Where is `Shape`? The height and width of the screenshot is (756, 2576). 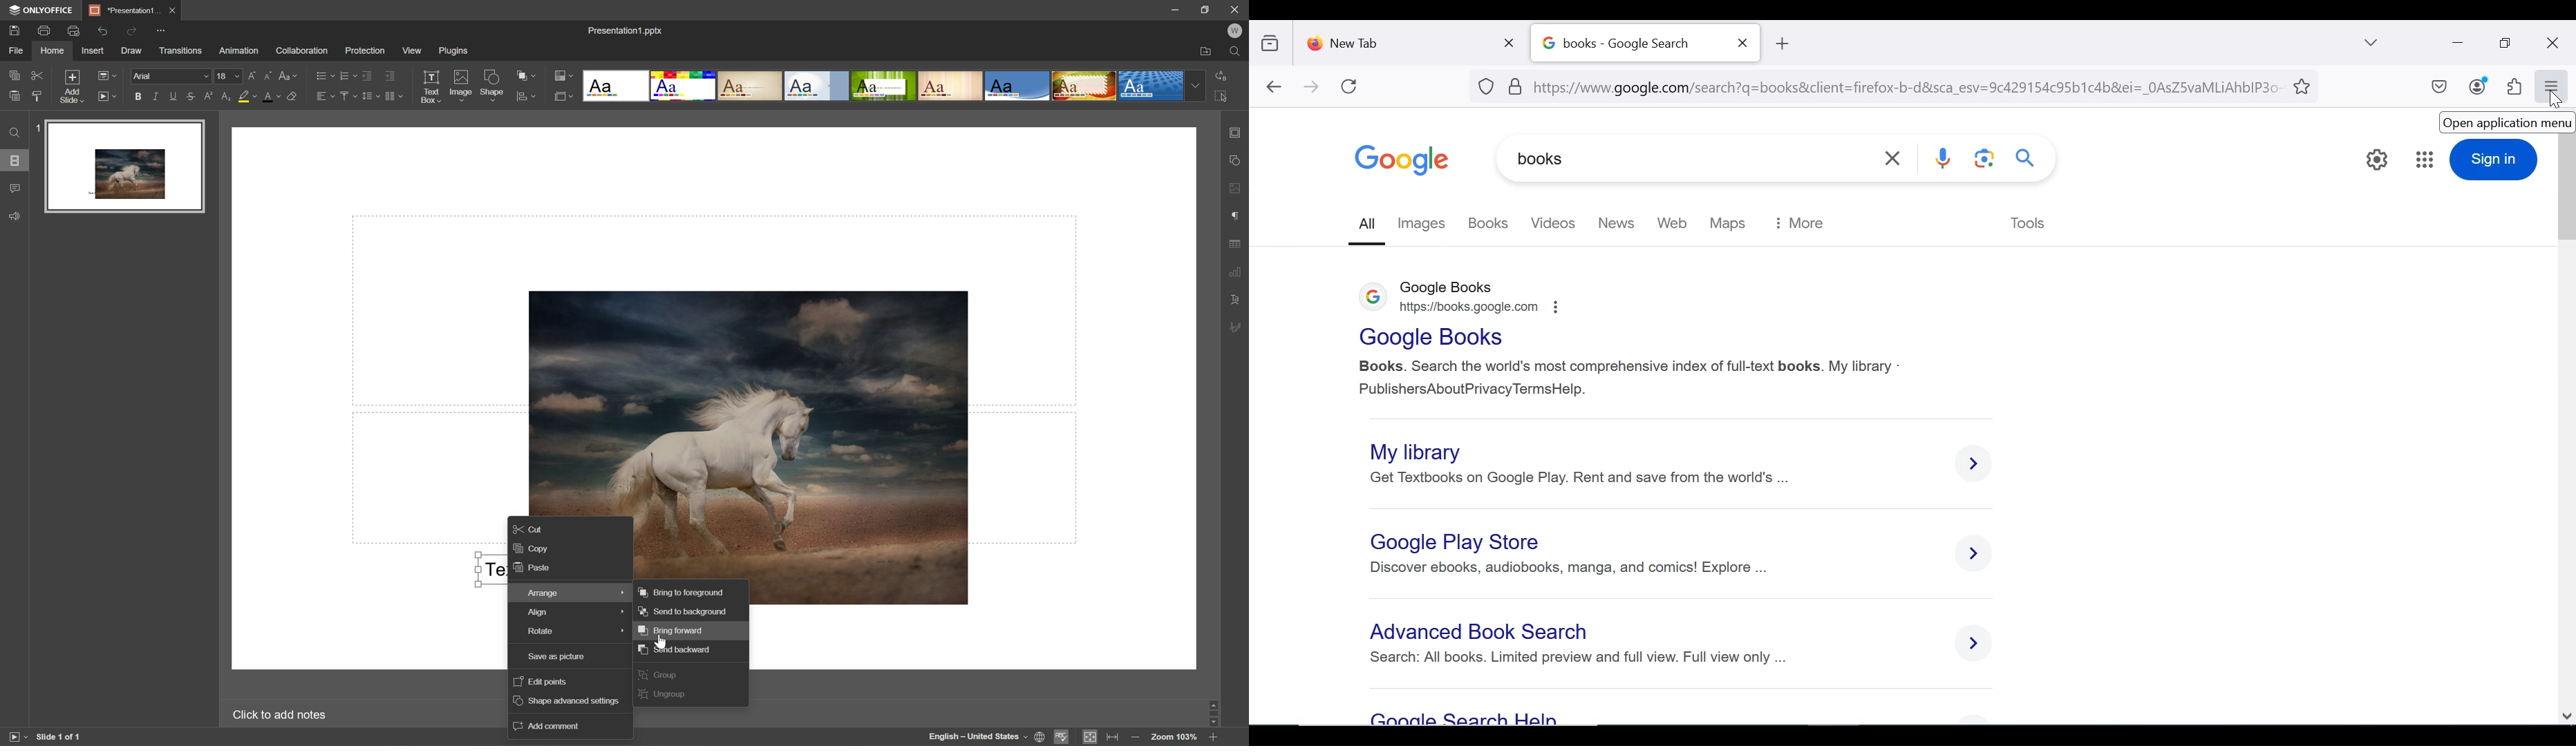
Shape is located at coordinates (493, 87).